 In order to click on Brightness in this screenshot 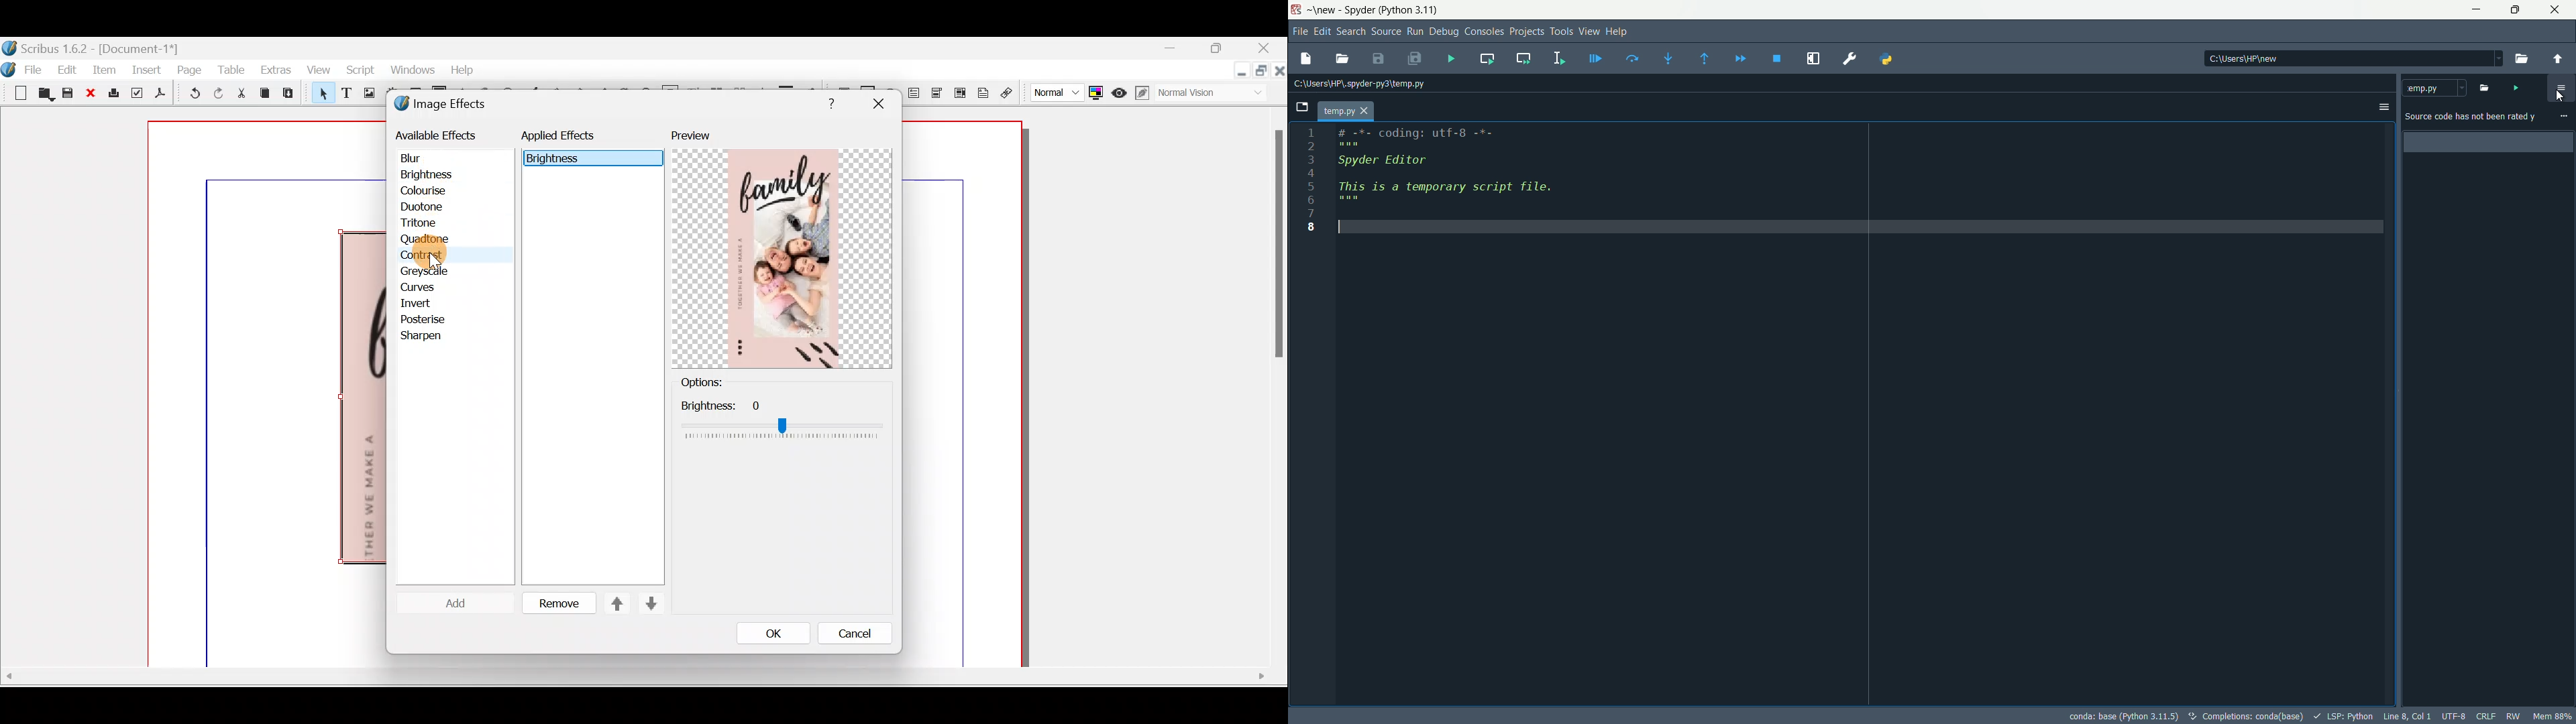, I will do `click(586, 158)`.